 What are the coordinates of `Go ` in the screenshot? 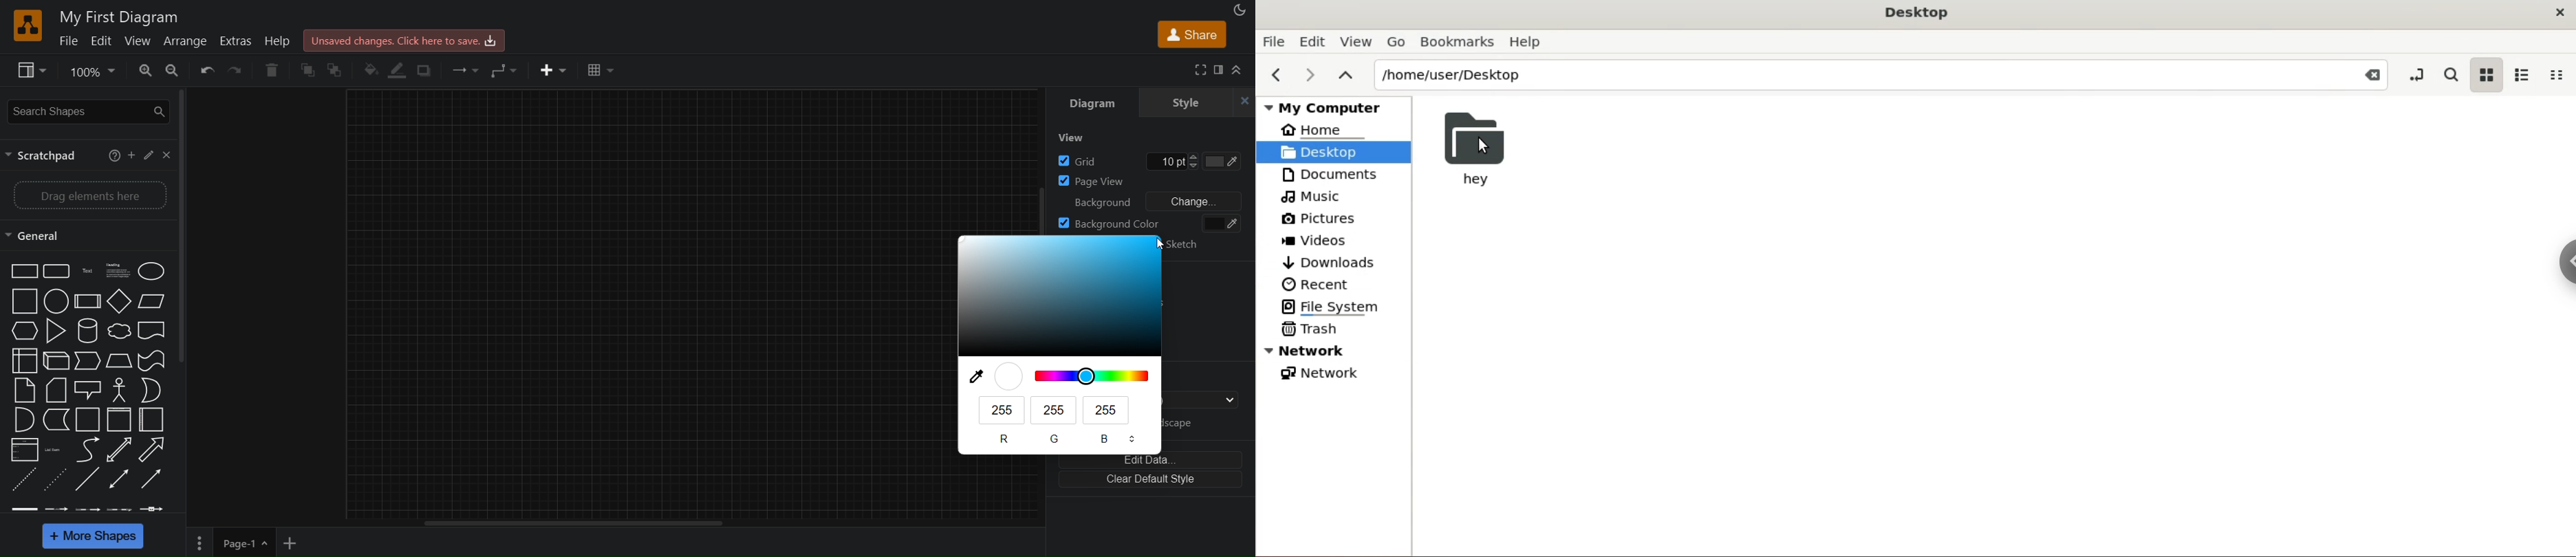 It's located at (1396, 41).